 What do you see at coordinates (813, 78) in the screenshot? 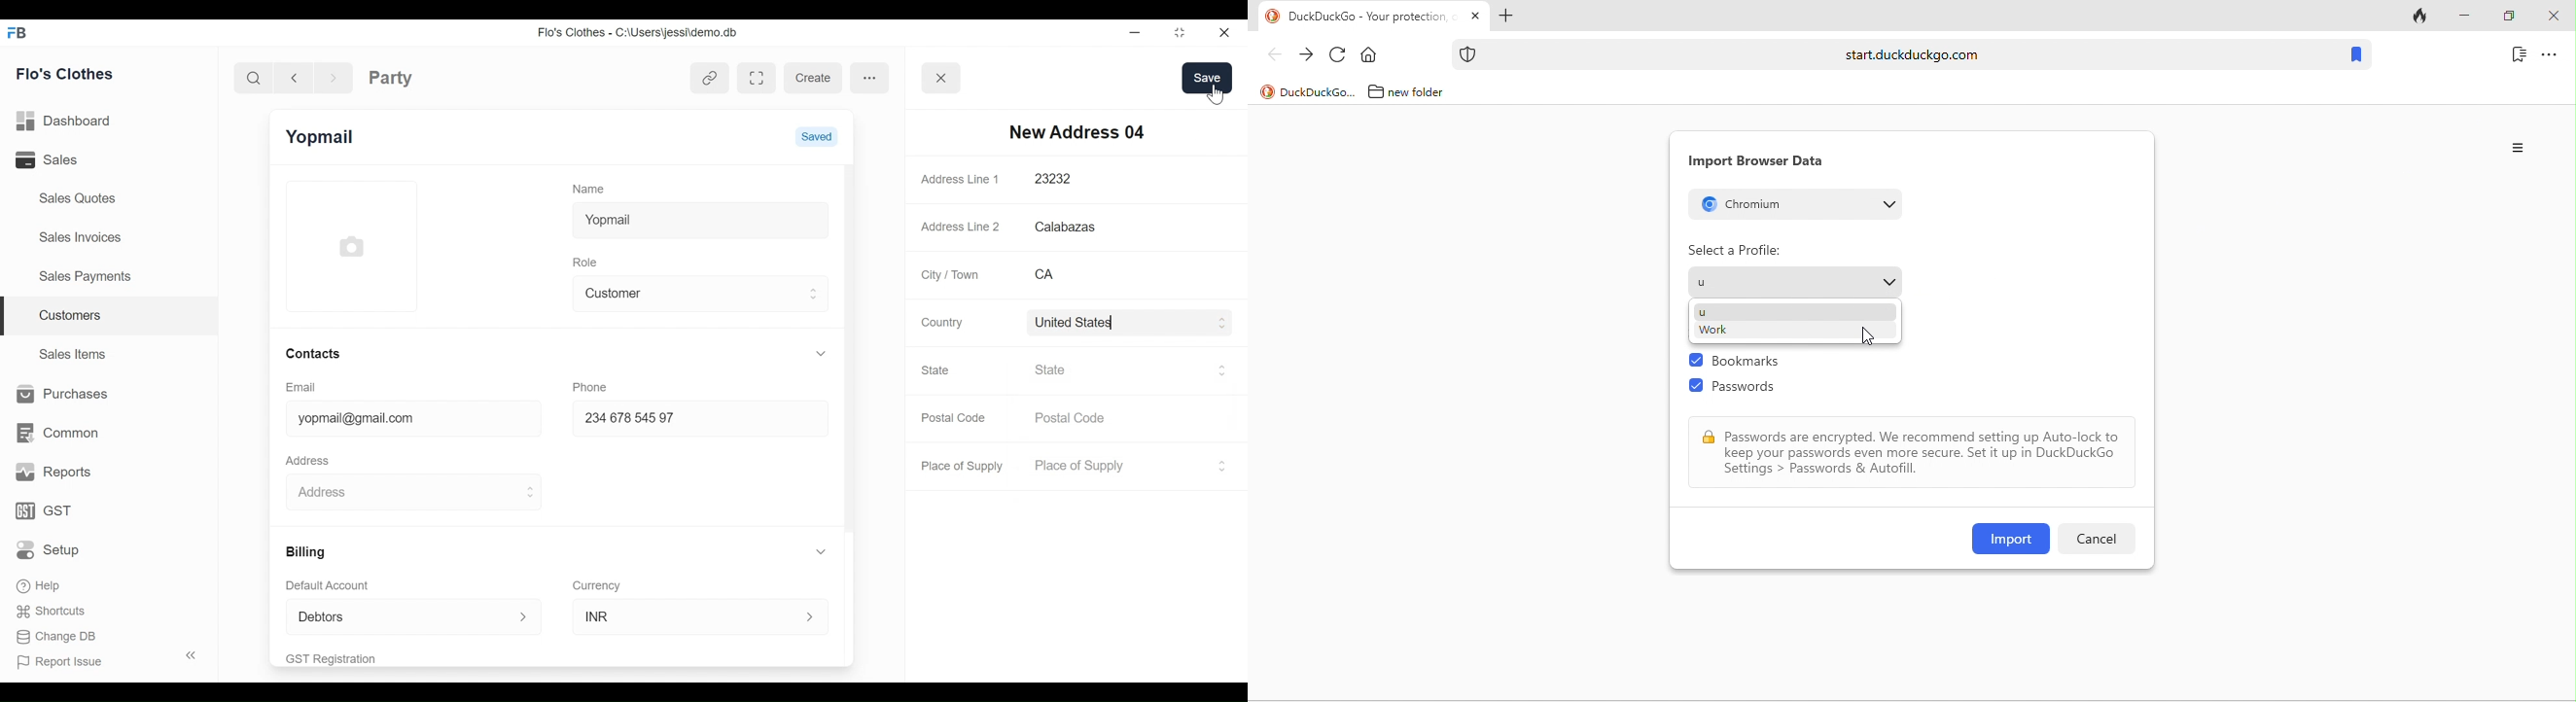
I see `create` at bounding box center [813, 78].